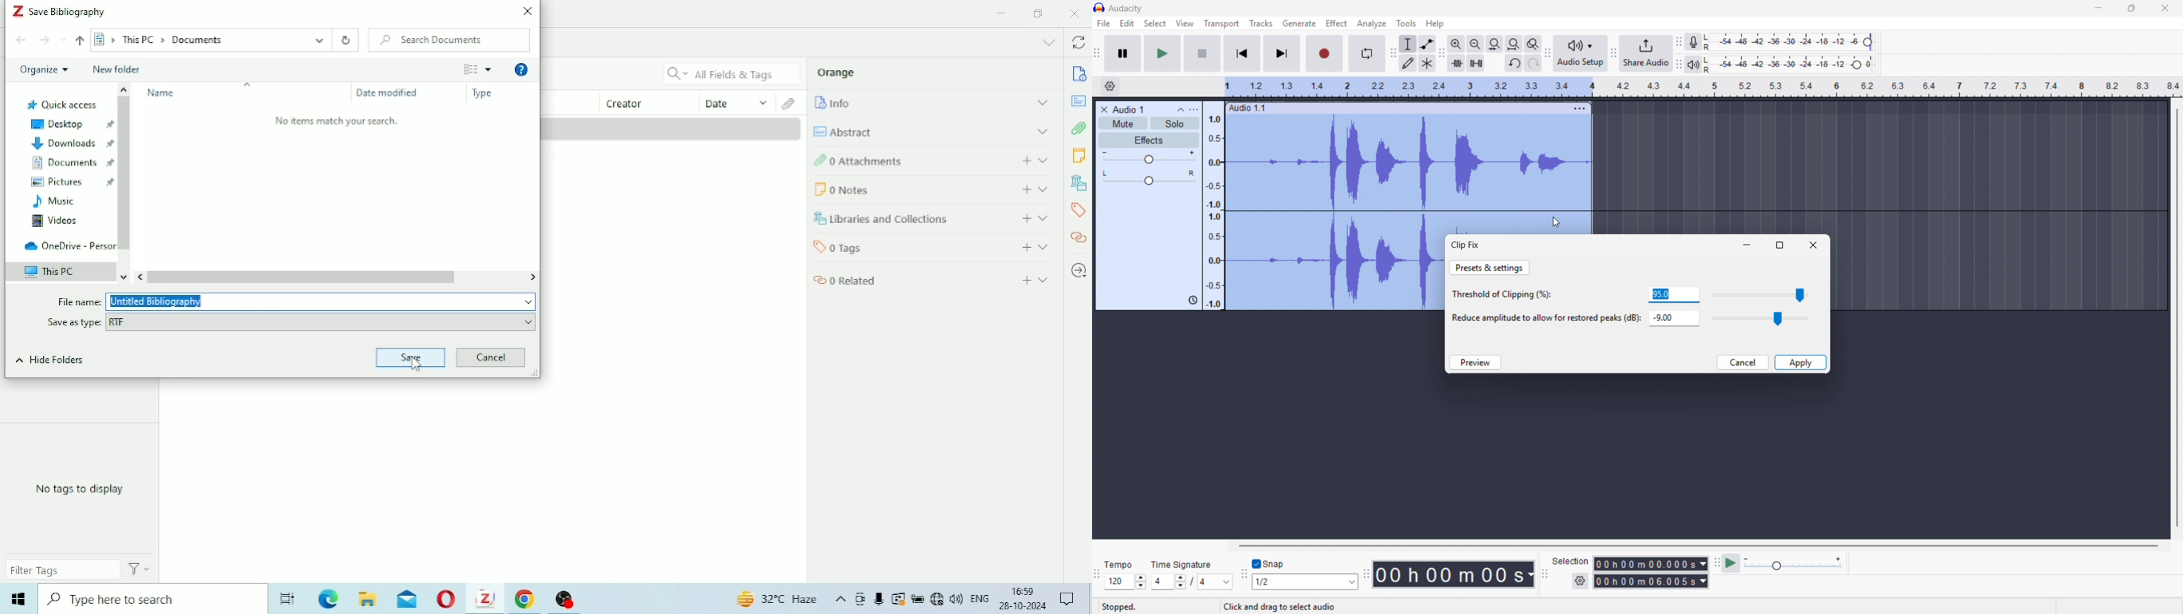 Image resolution: width=2184 pixels, height=616 pixels. What do you see at coordinates (1181, 110) in the screenshot?
I see `Collapse ` at bounding box center [1181, 110].